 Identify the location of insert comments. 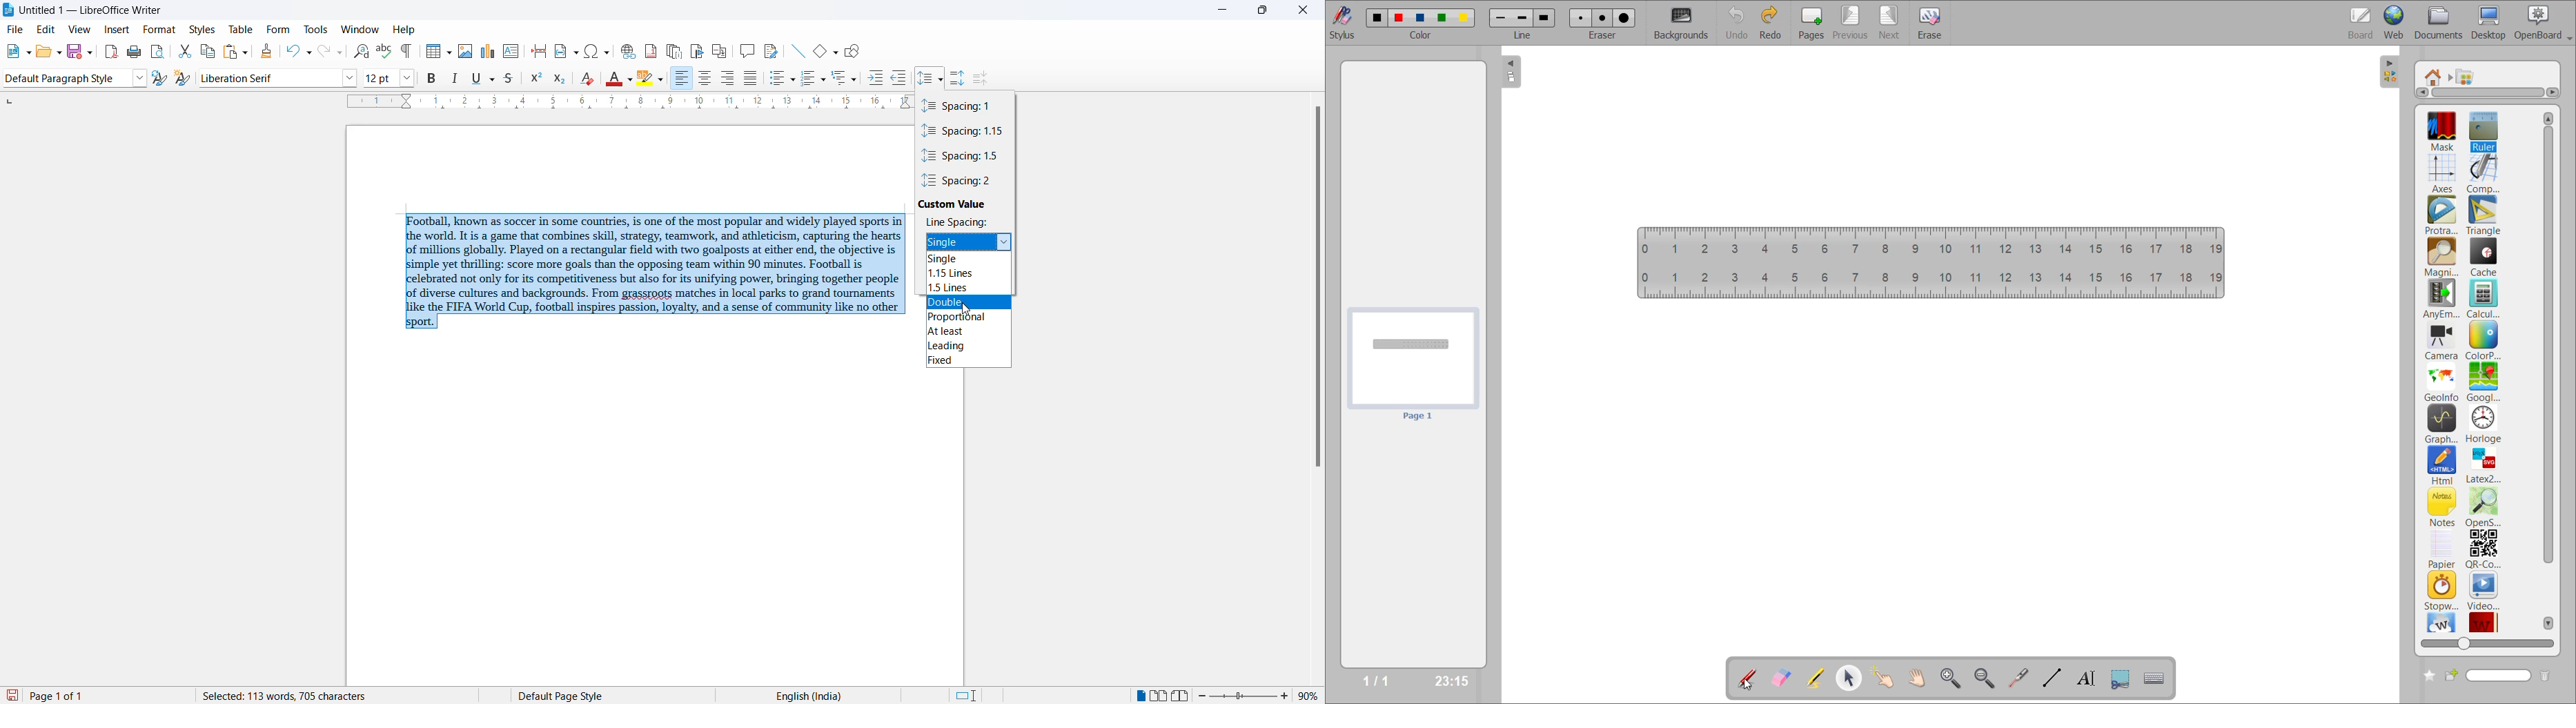
(749, 51).